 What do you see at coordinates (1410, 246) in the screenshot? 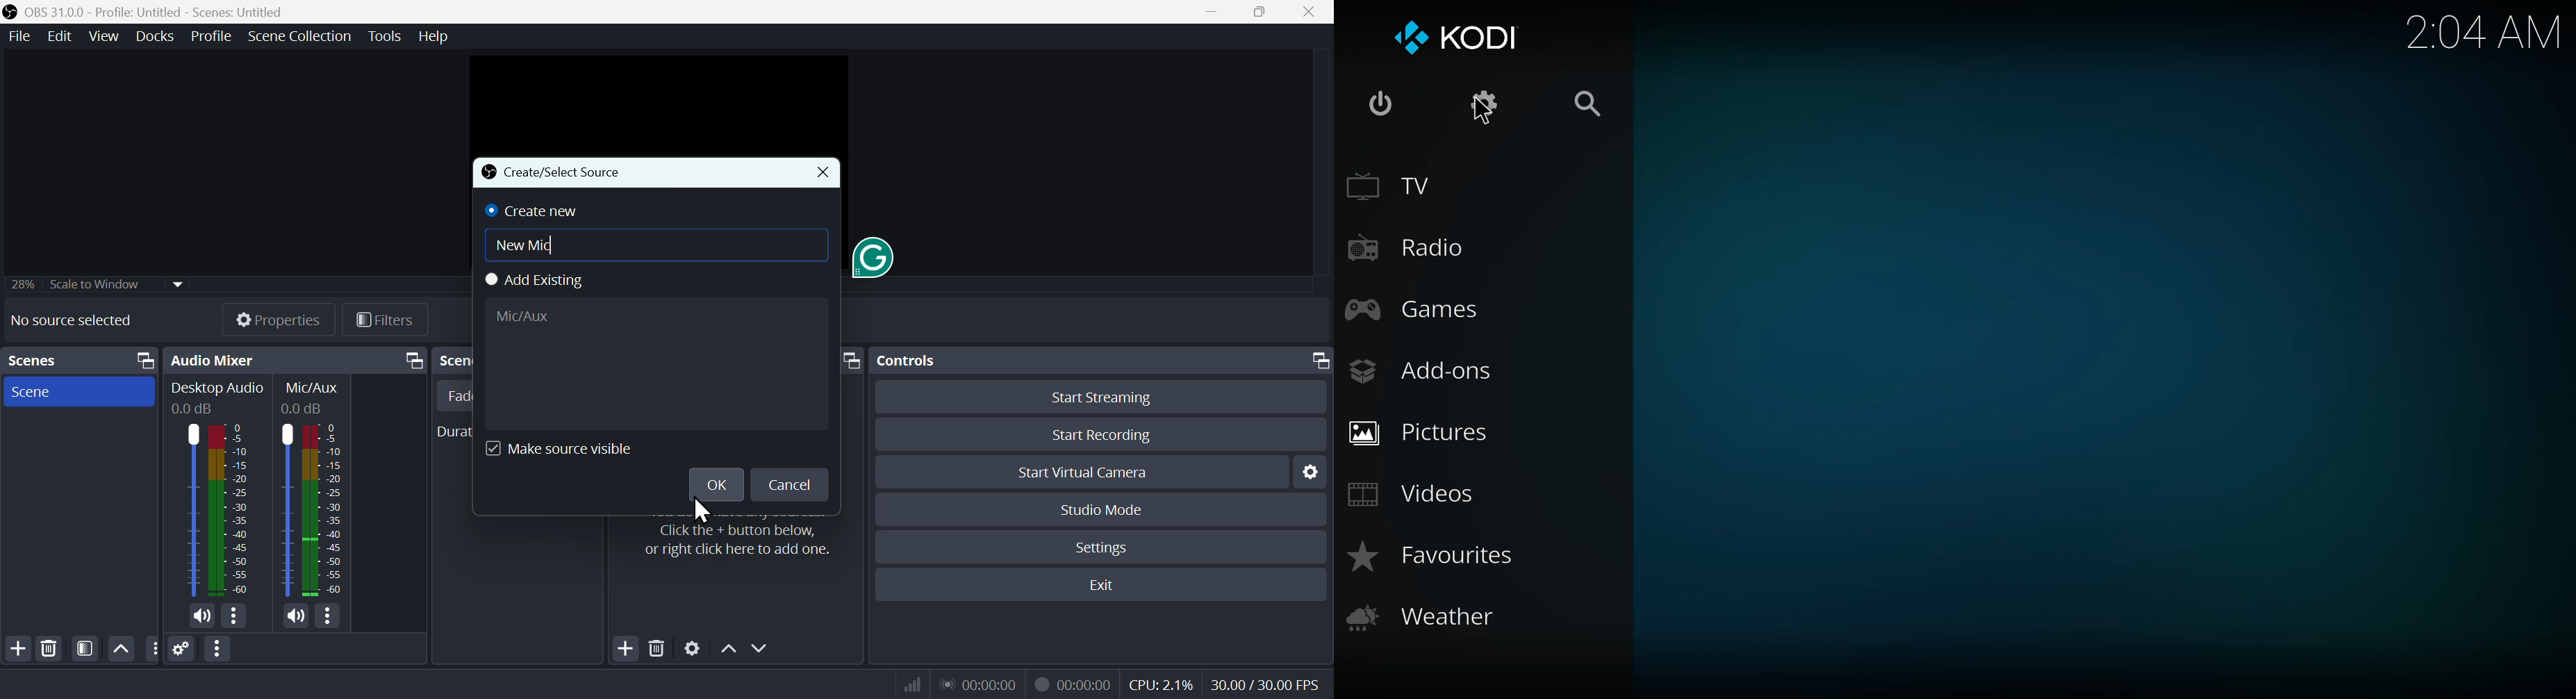
I see `radio` at bounding box center [1410, 246].